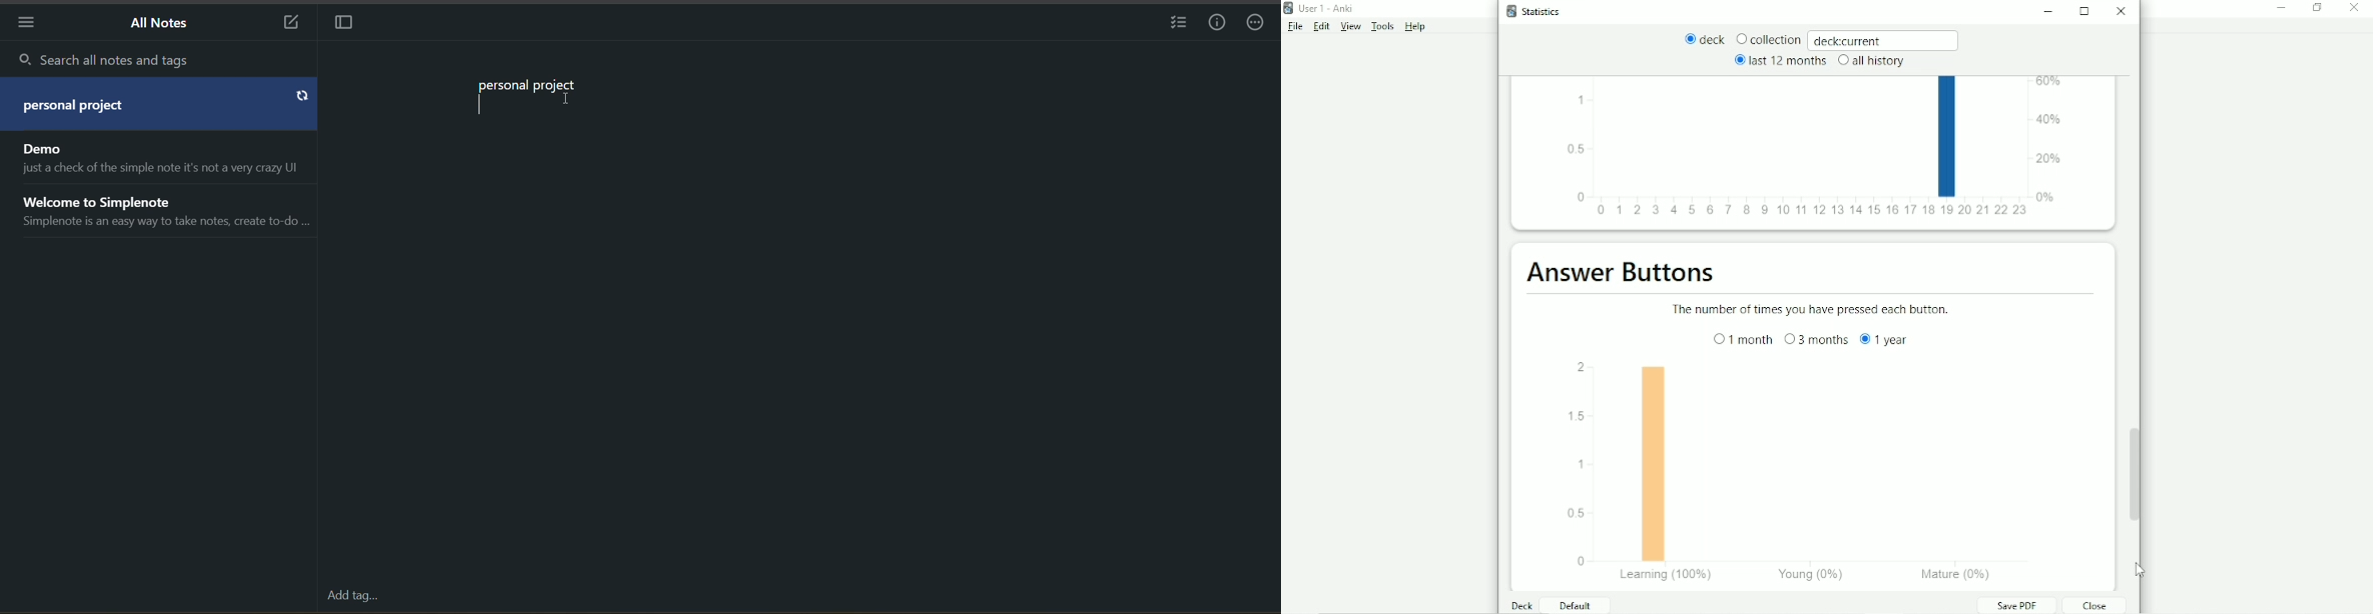 Image resolution: width=2380 pixels, height=616 pixels. What do you see at coordinates (1573, 605) in the screenshot?
I see `Default` at bounding box center [1573, 605].